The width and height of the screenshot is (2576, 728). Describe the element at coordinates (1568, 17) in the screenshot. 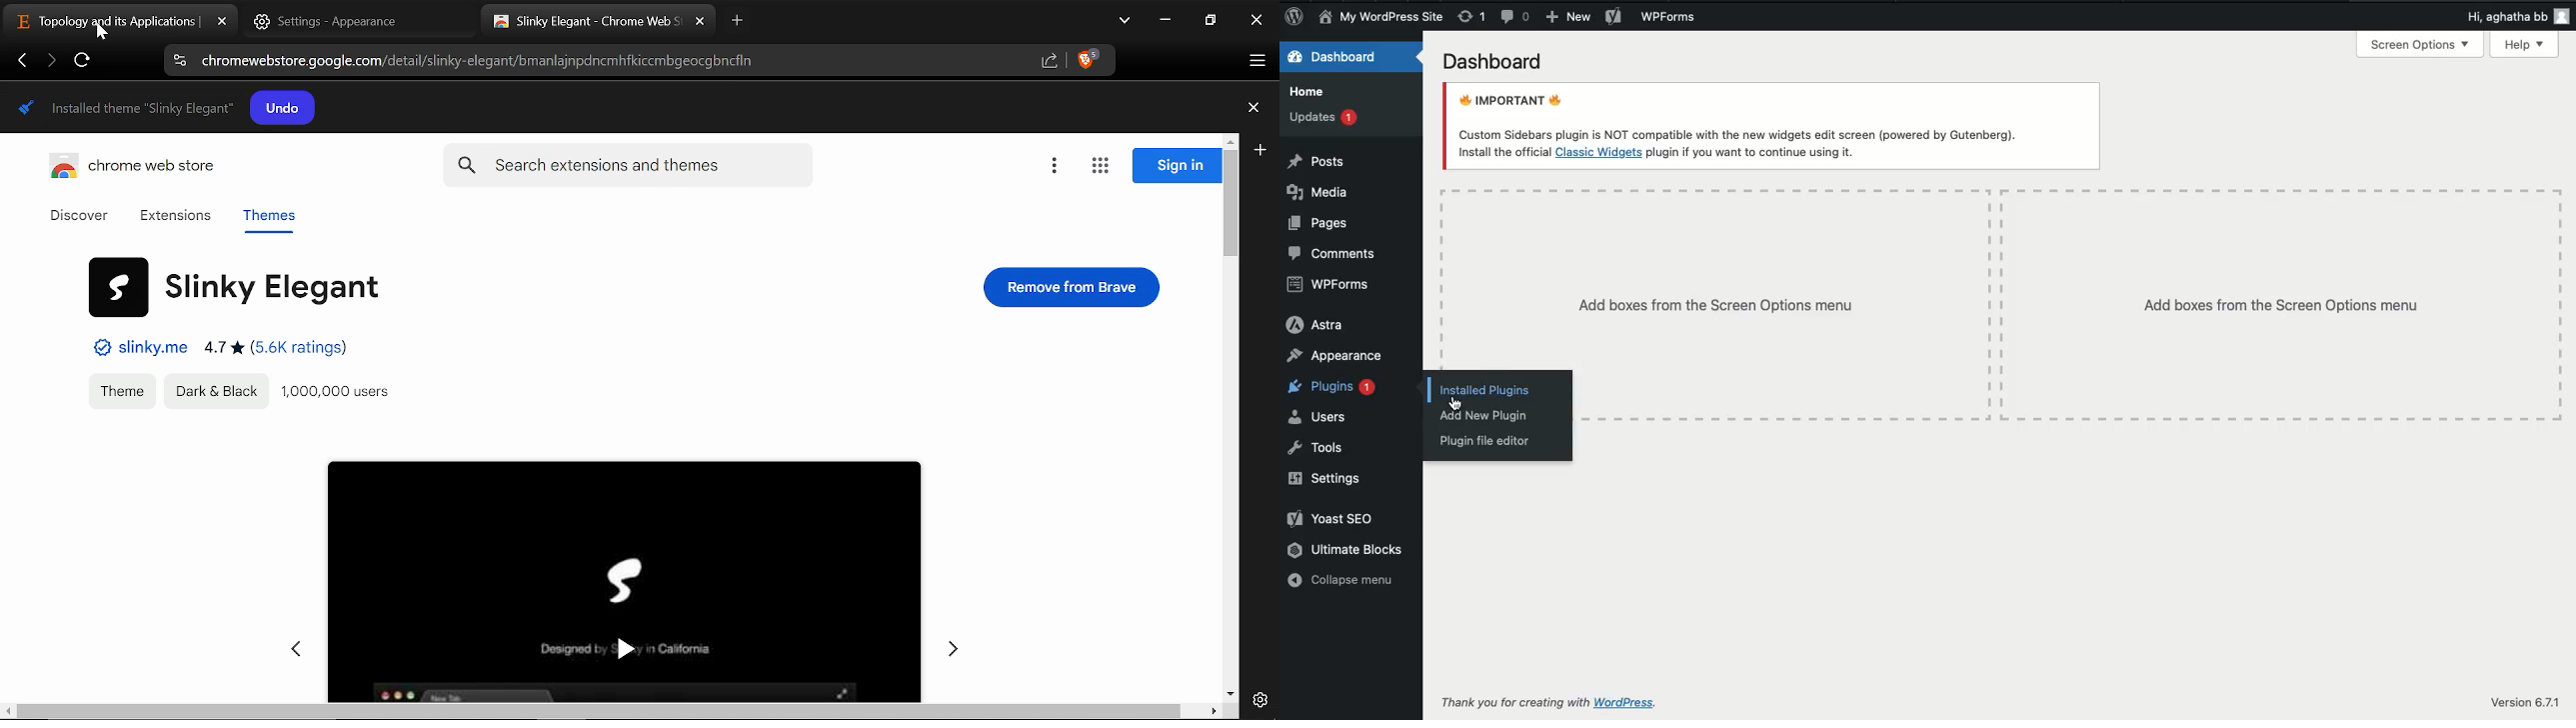

I see `New` at that location.